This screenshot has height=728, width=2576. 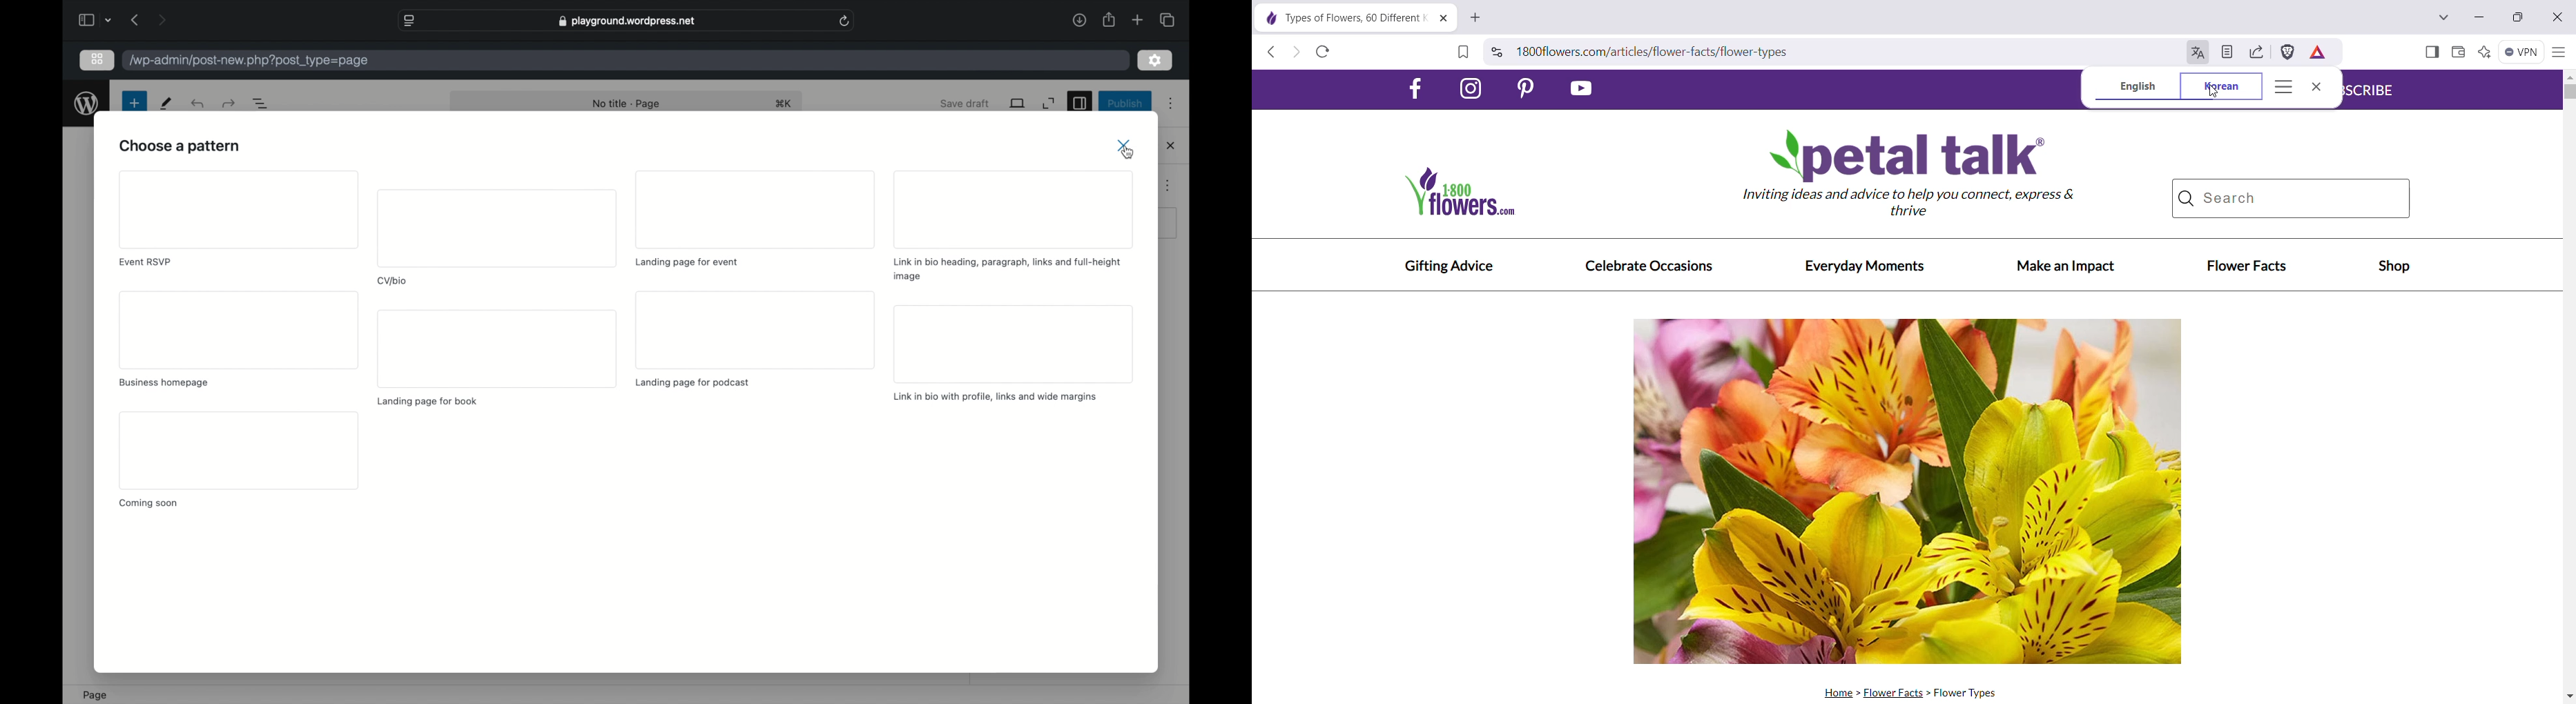 What do you see at coordinates (1125, 104) in the screenshot?
I see `publish` at bounding box center [1125, 104].